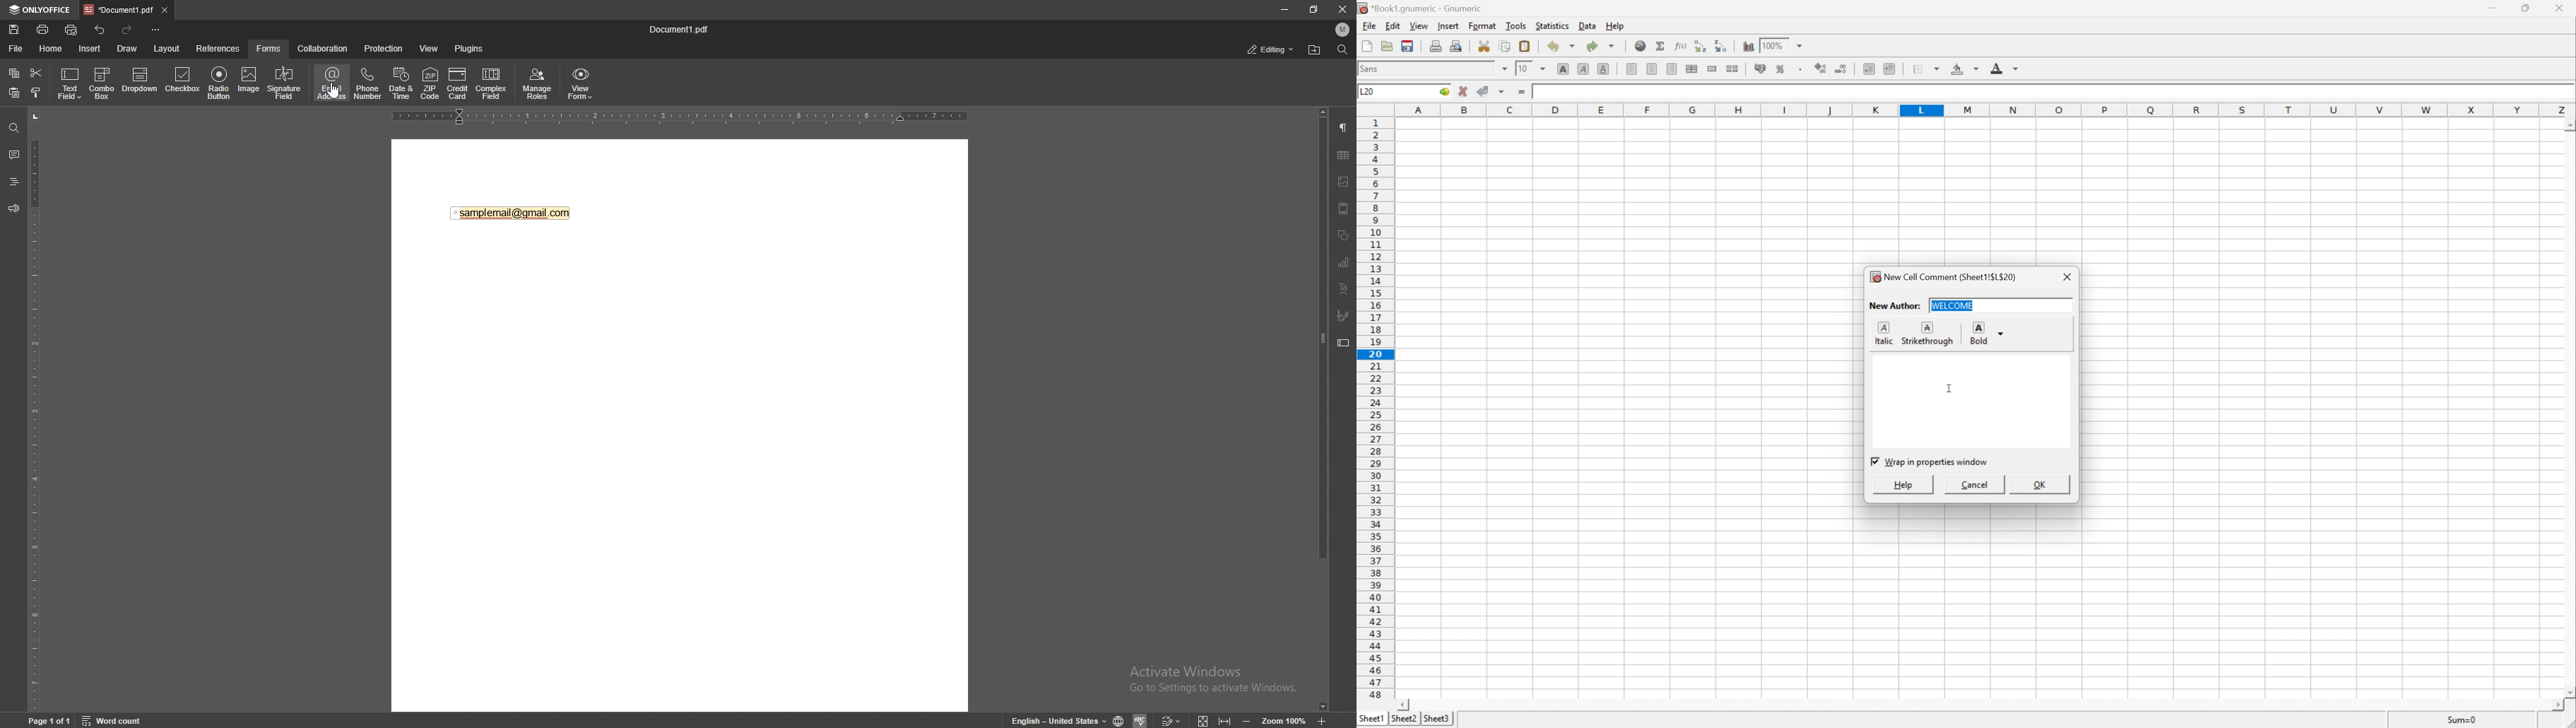 The height and width of the screenshot is (728, 2576). What do you see at coordinates (1720, 45) in the screenshot?
I see `Sort the selected region in descending order based on the first column selected` at bounding box center [1720, 45].